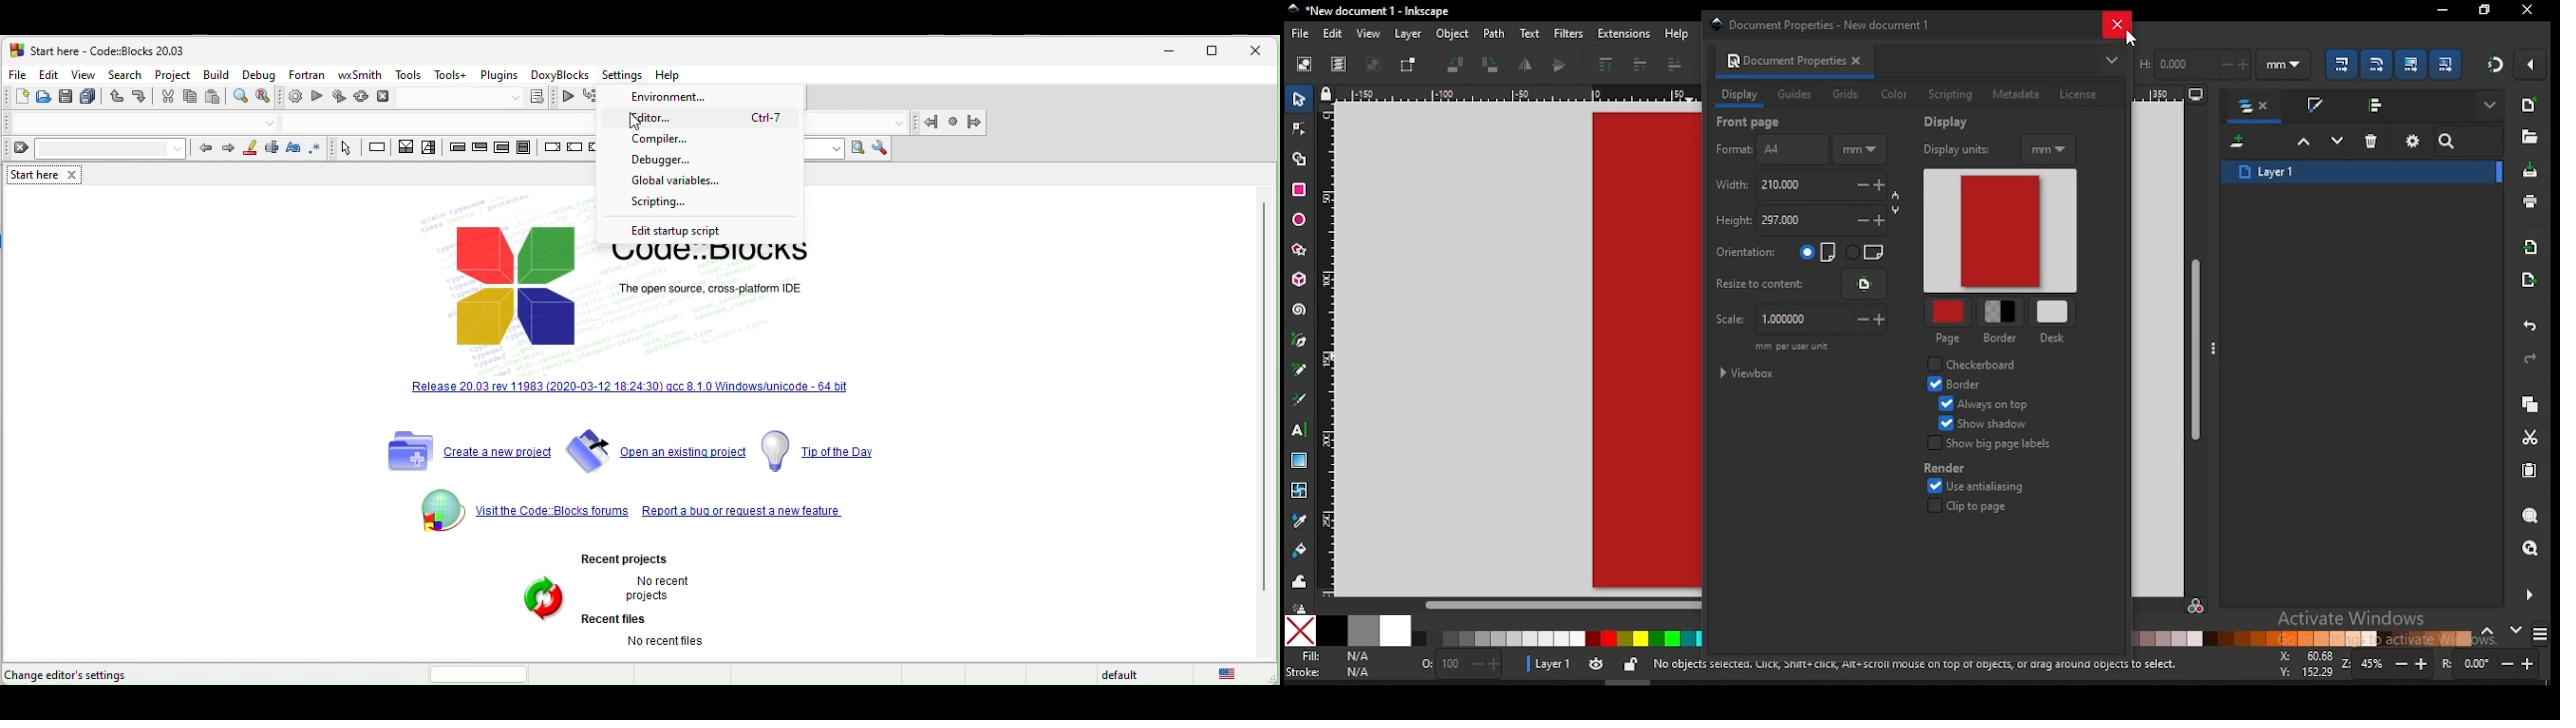 This screenshot has width=2576, height=728. What do you see at coordinates (1300, 250) in the screenshot?
I see `star/polygon tool` at bounding box center [1300, 250].